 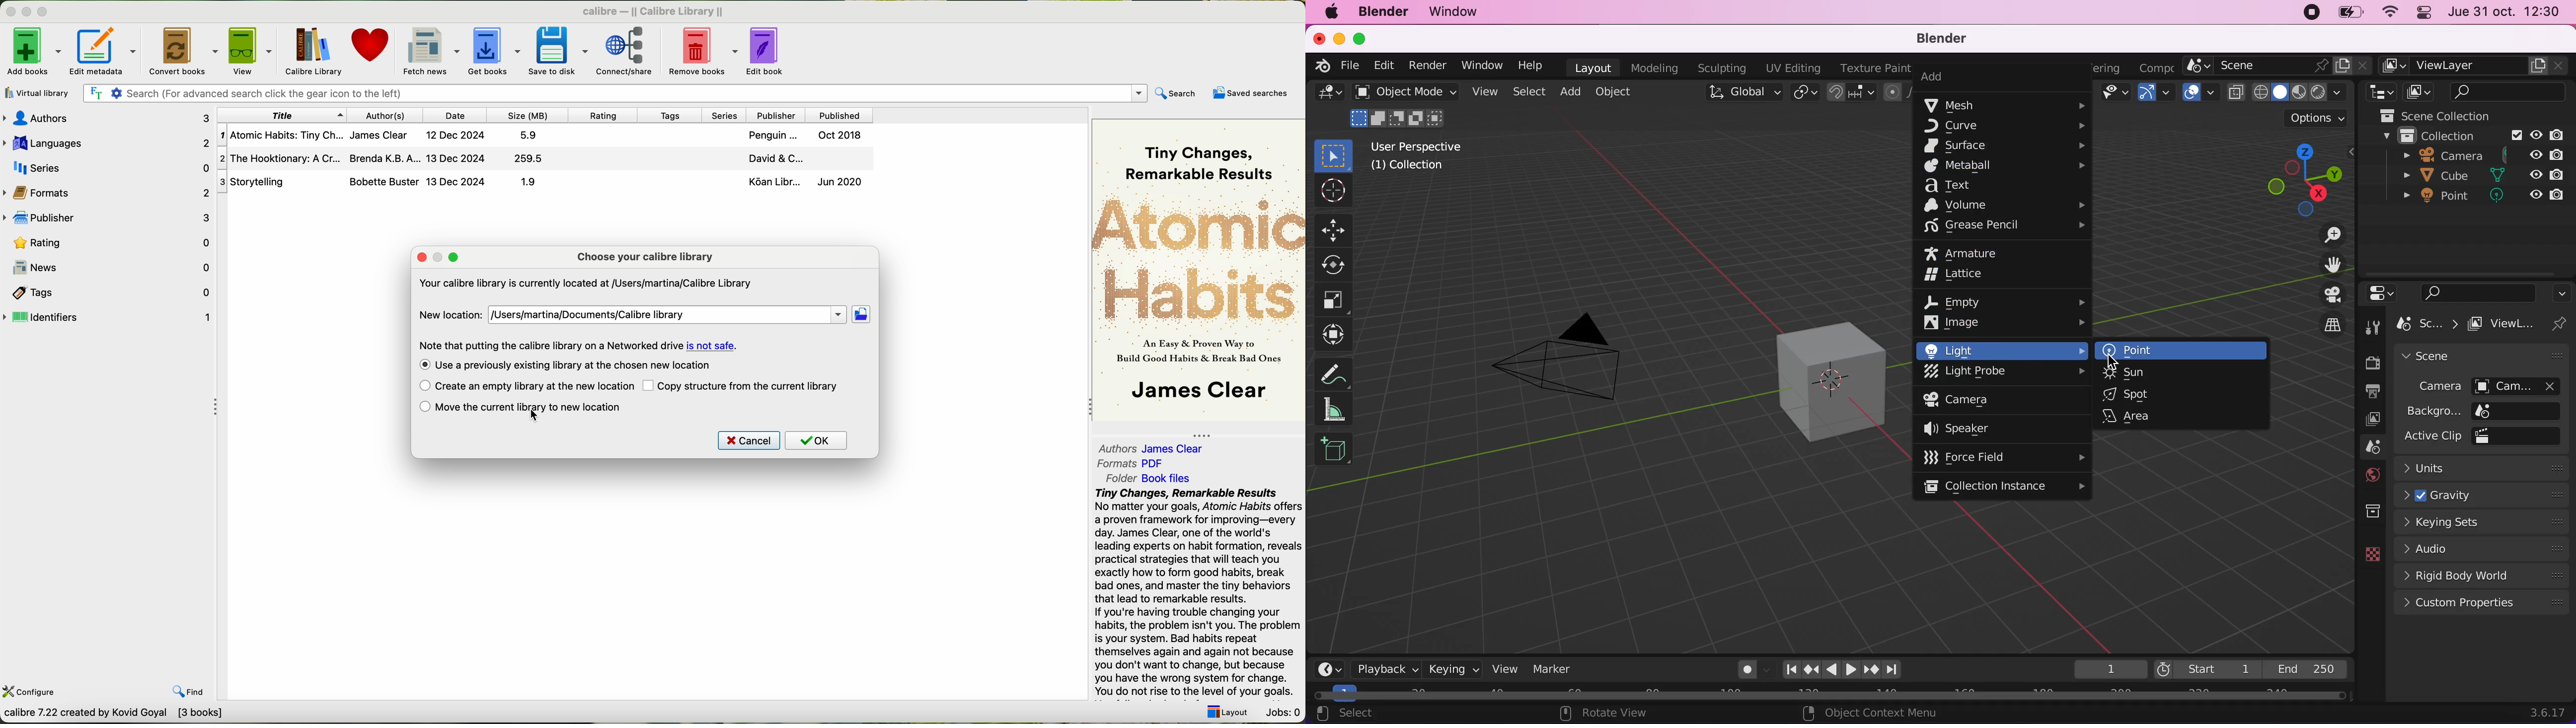 What do you see at coordinates (1397, 713) in the screenshot?
I see `select (toggle)` at bounding box center [1397, 713].